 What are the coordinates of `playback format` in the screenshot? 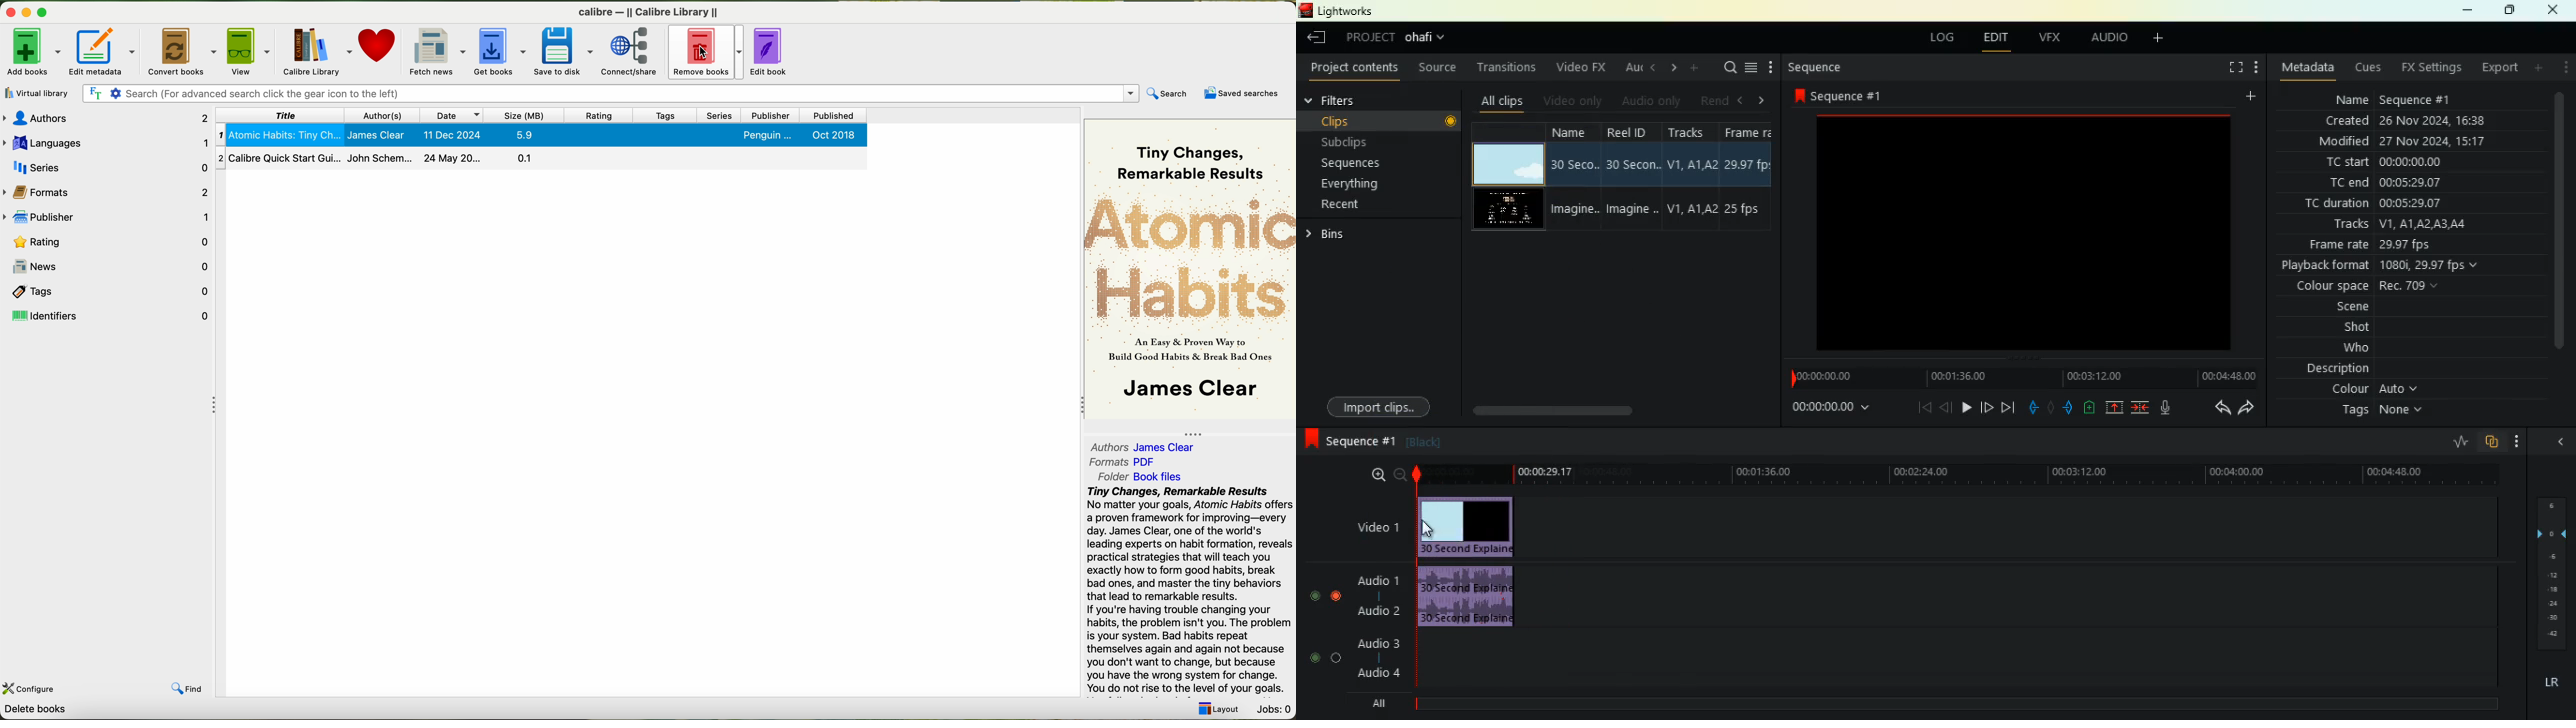 It's located at (2392, 267).